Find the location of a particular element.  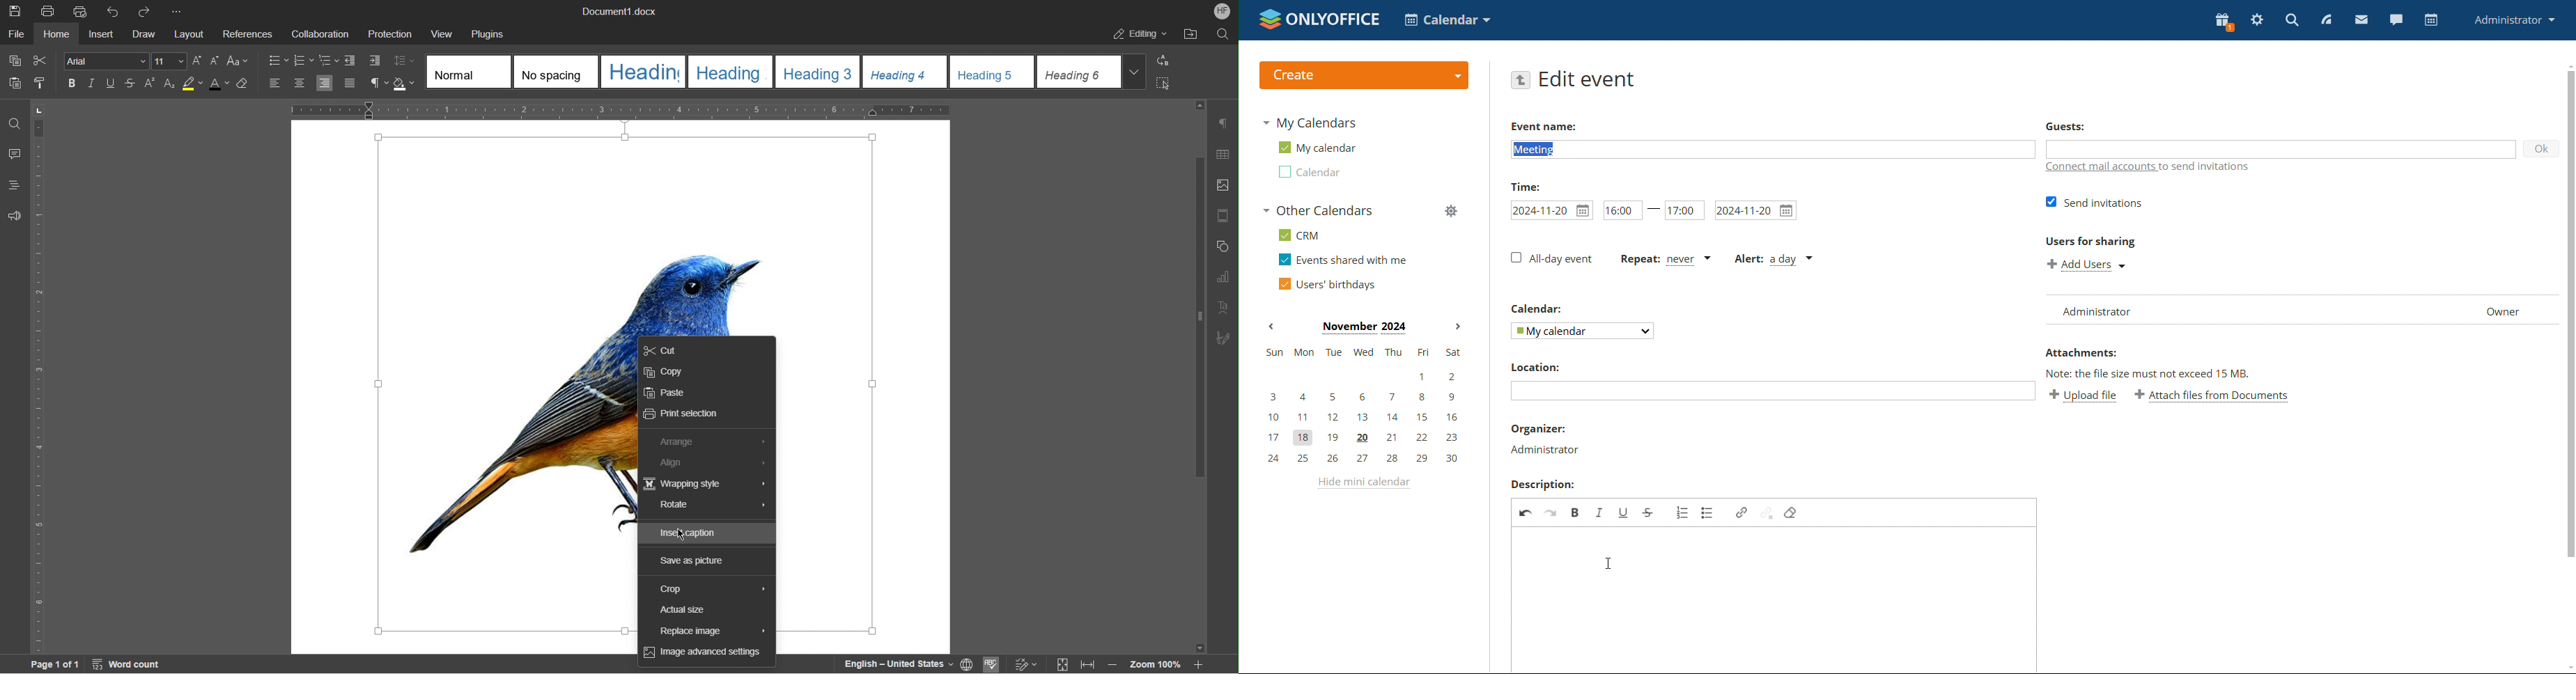

Horizontal Ruler is located at coordinates (624, 108).